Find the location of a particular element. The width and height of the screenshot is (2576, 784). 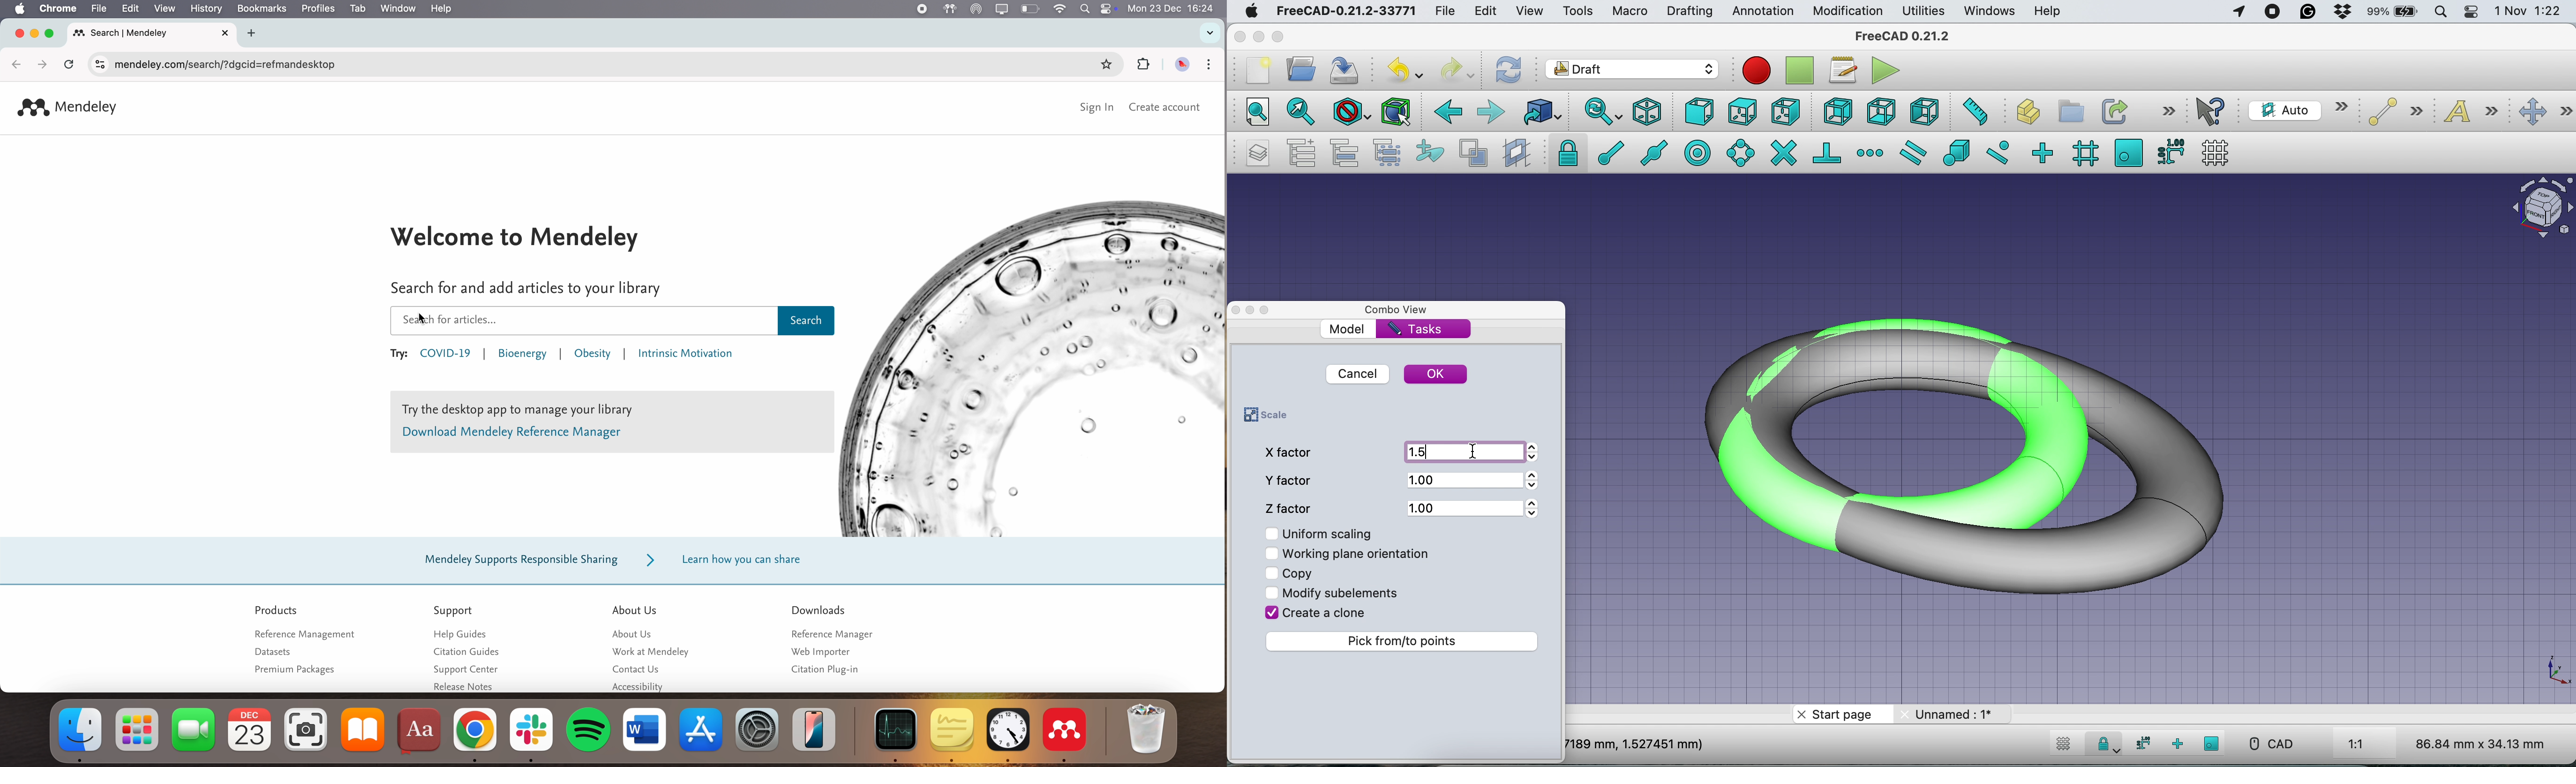

Apps Using Location is located at coordinates (2239, 13).